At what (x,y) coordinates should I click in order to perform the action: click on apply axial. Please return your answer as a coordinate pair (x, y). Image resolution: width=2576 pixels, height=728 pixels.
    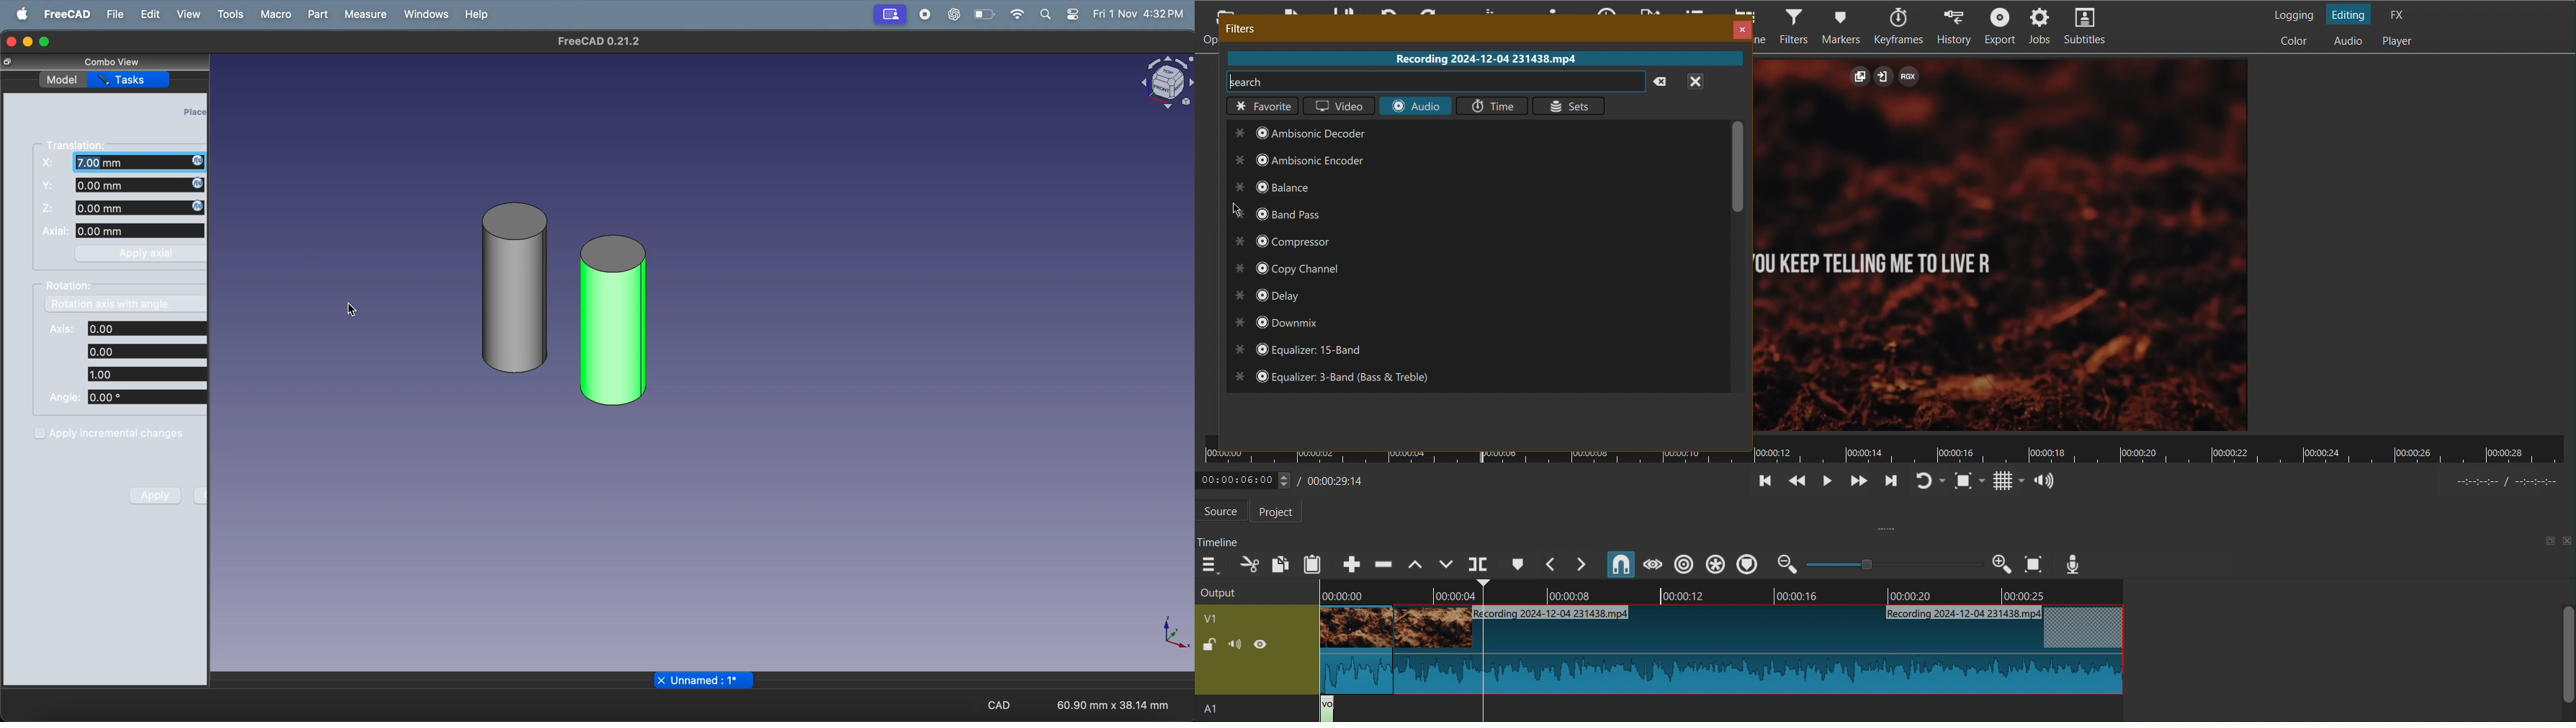
    Looking at the image, I should click on (139, 255).